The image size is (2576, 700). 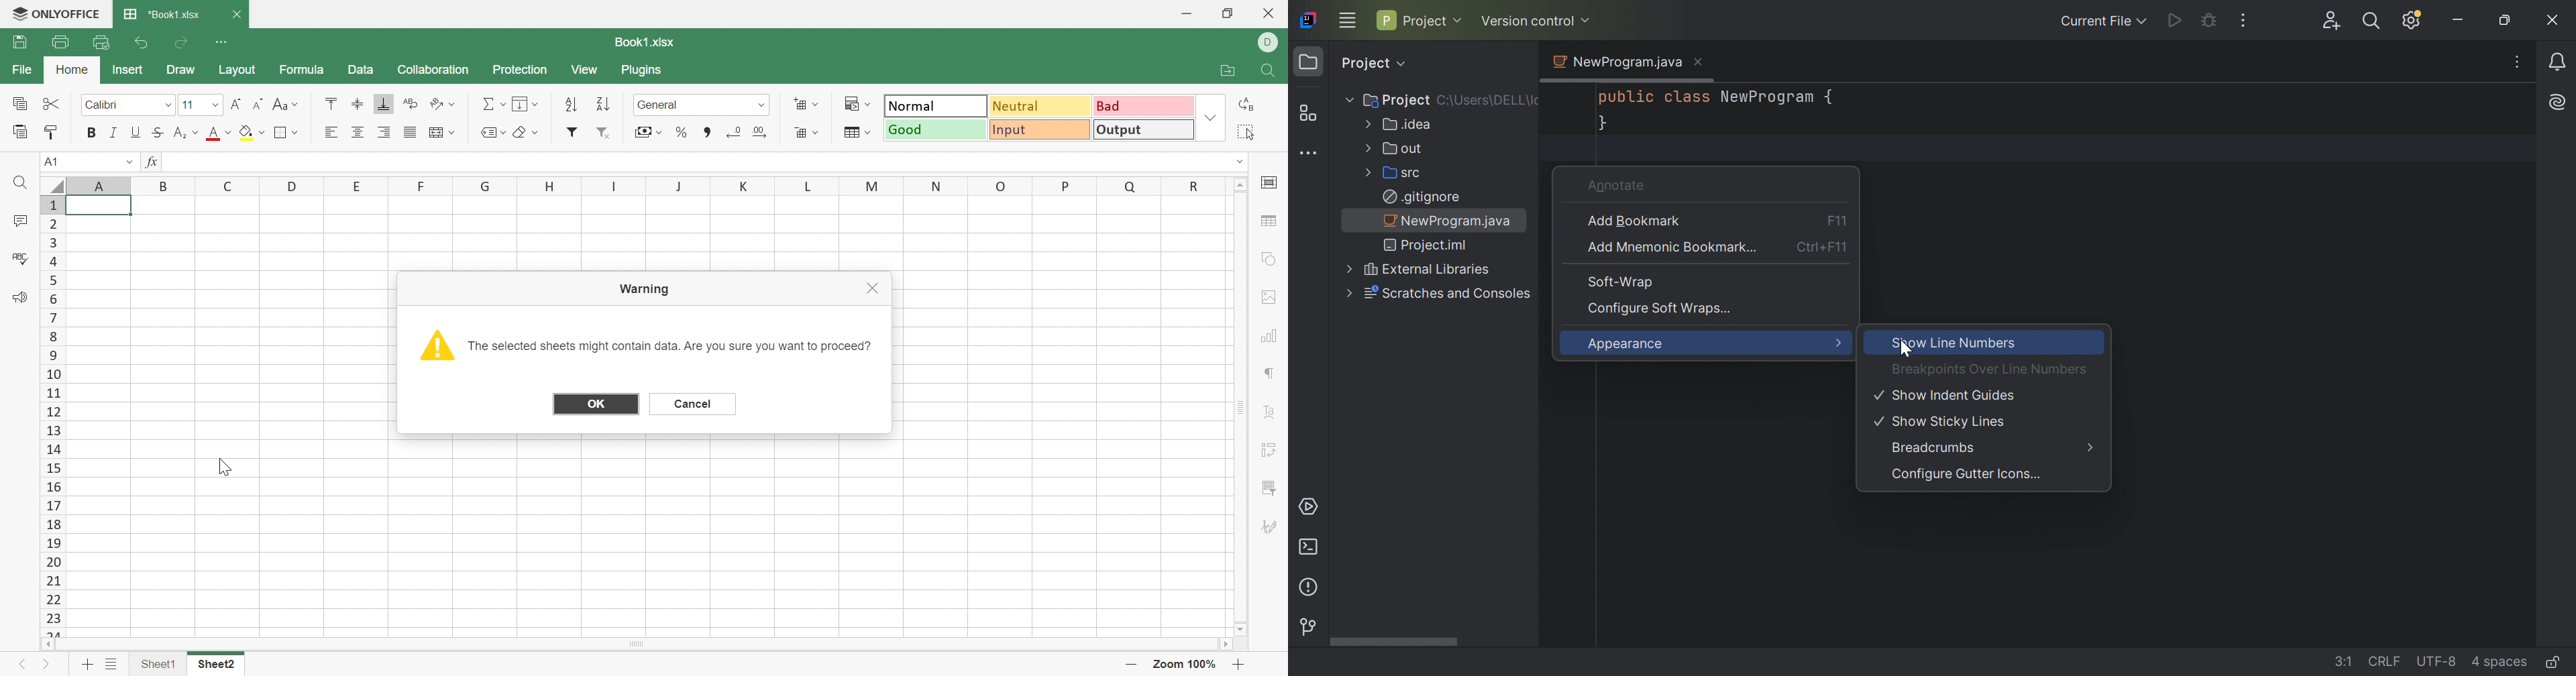 I want to click on Cursor, so click(x=222, y=467).